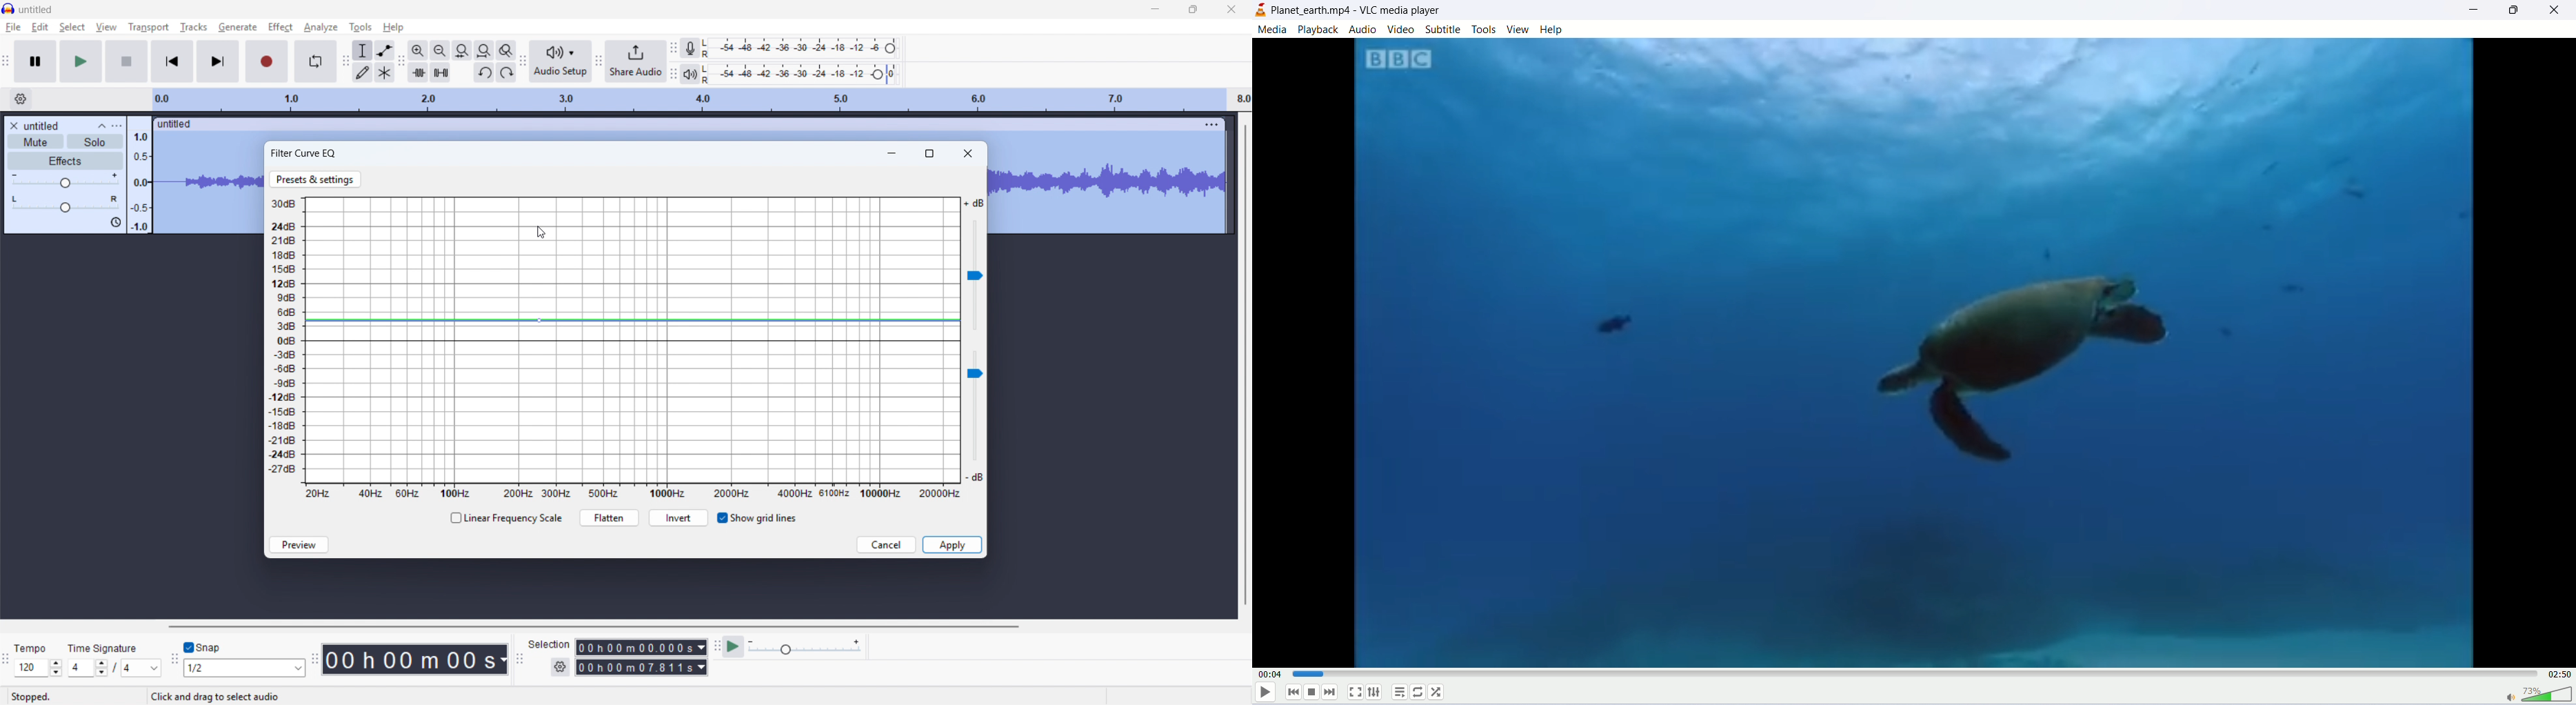  What do you see at coordinates (2553, 10) in the screenshot?
I see `close` at bounding box center [2553, 10].